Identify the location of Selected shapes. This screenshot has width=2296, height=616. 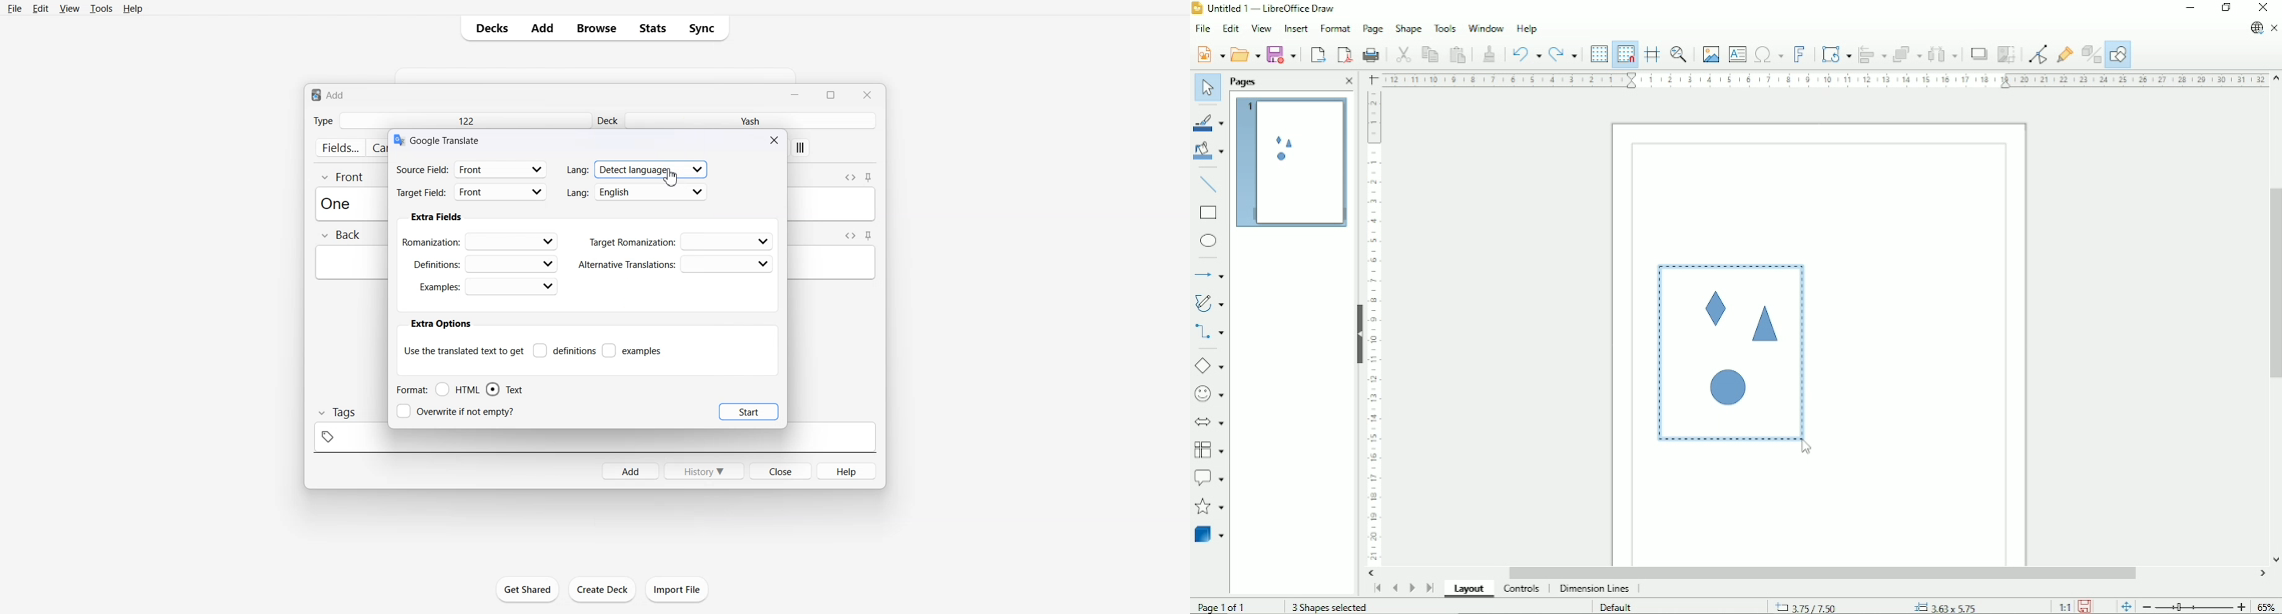
(1730, 352).